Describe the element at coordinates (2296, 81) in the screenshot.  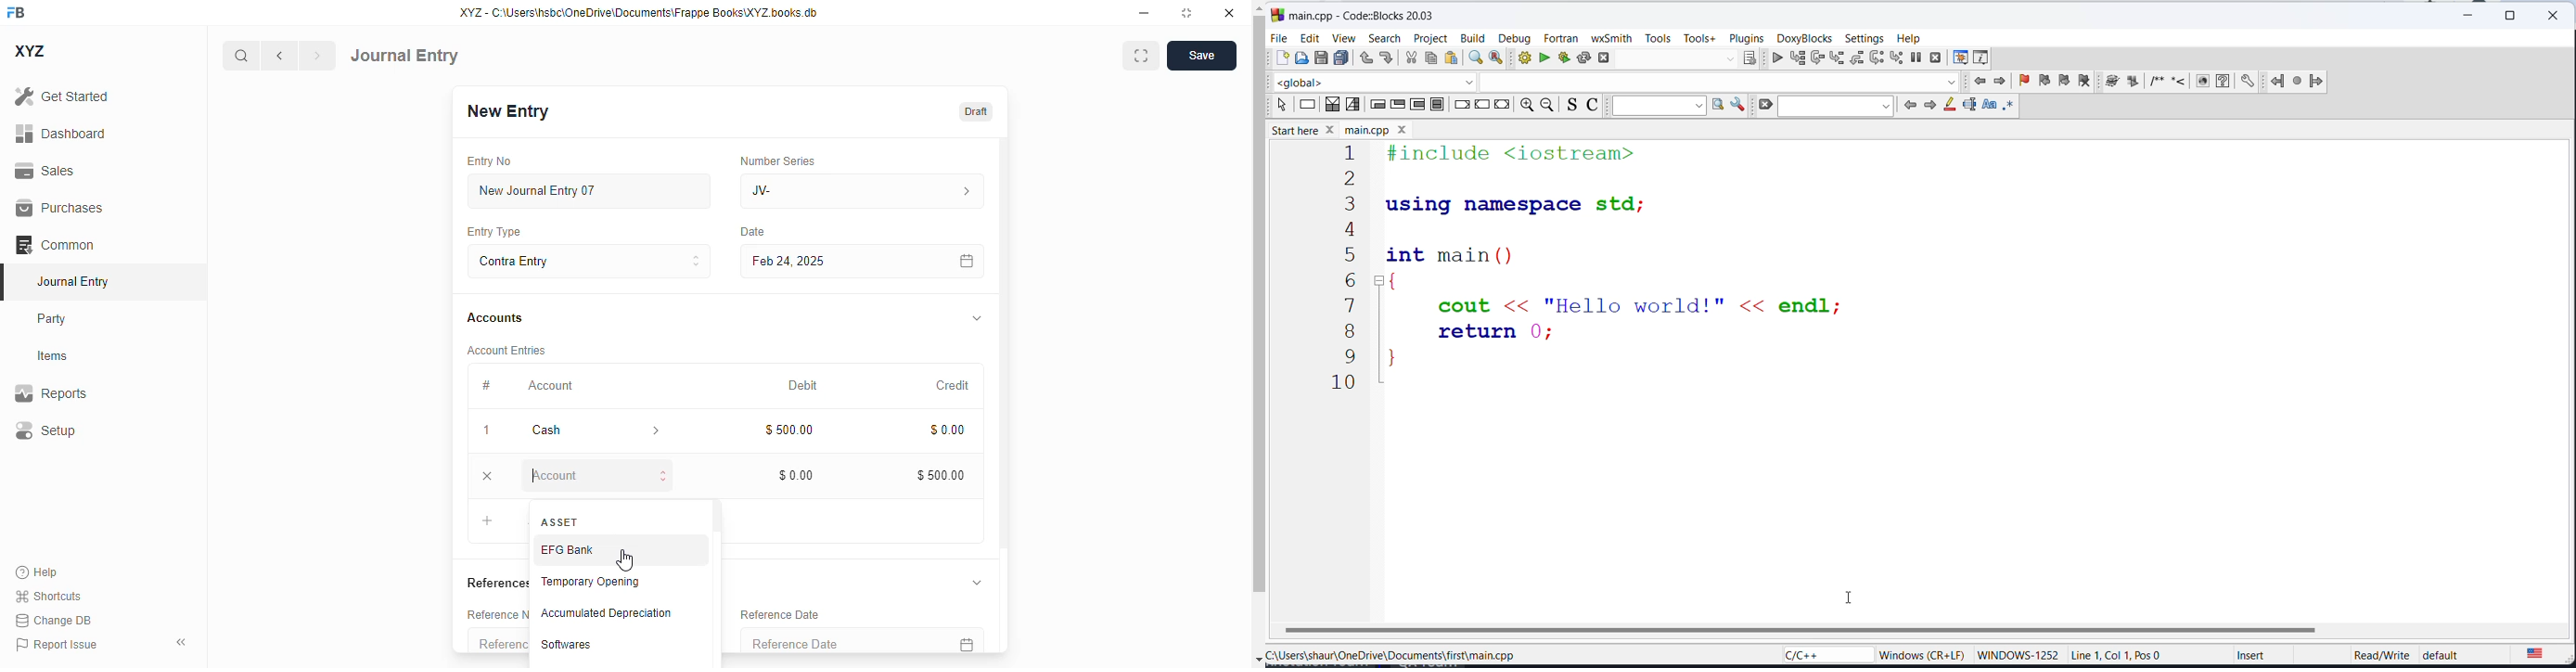
I see `next jump` at that location.